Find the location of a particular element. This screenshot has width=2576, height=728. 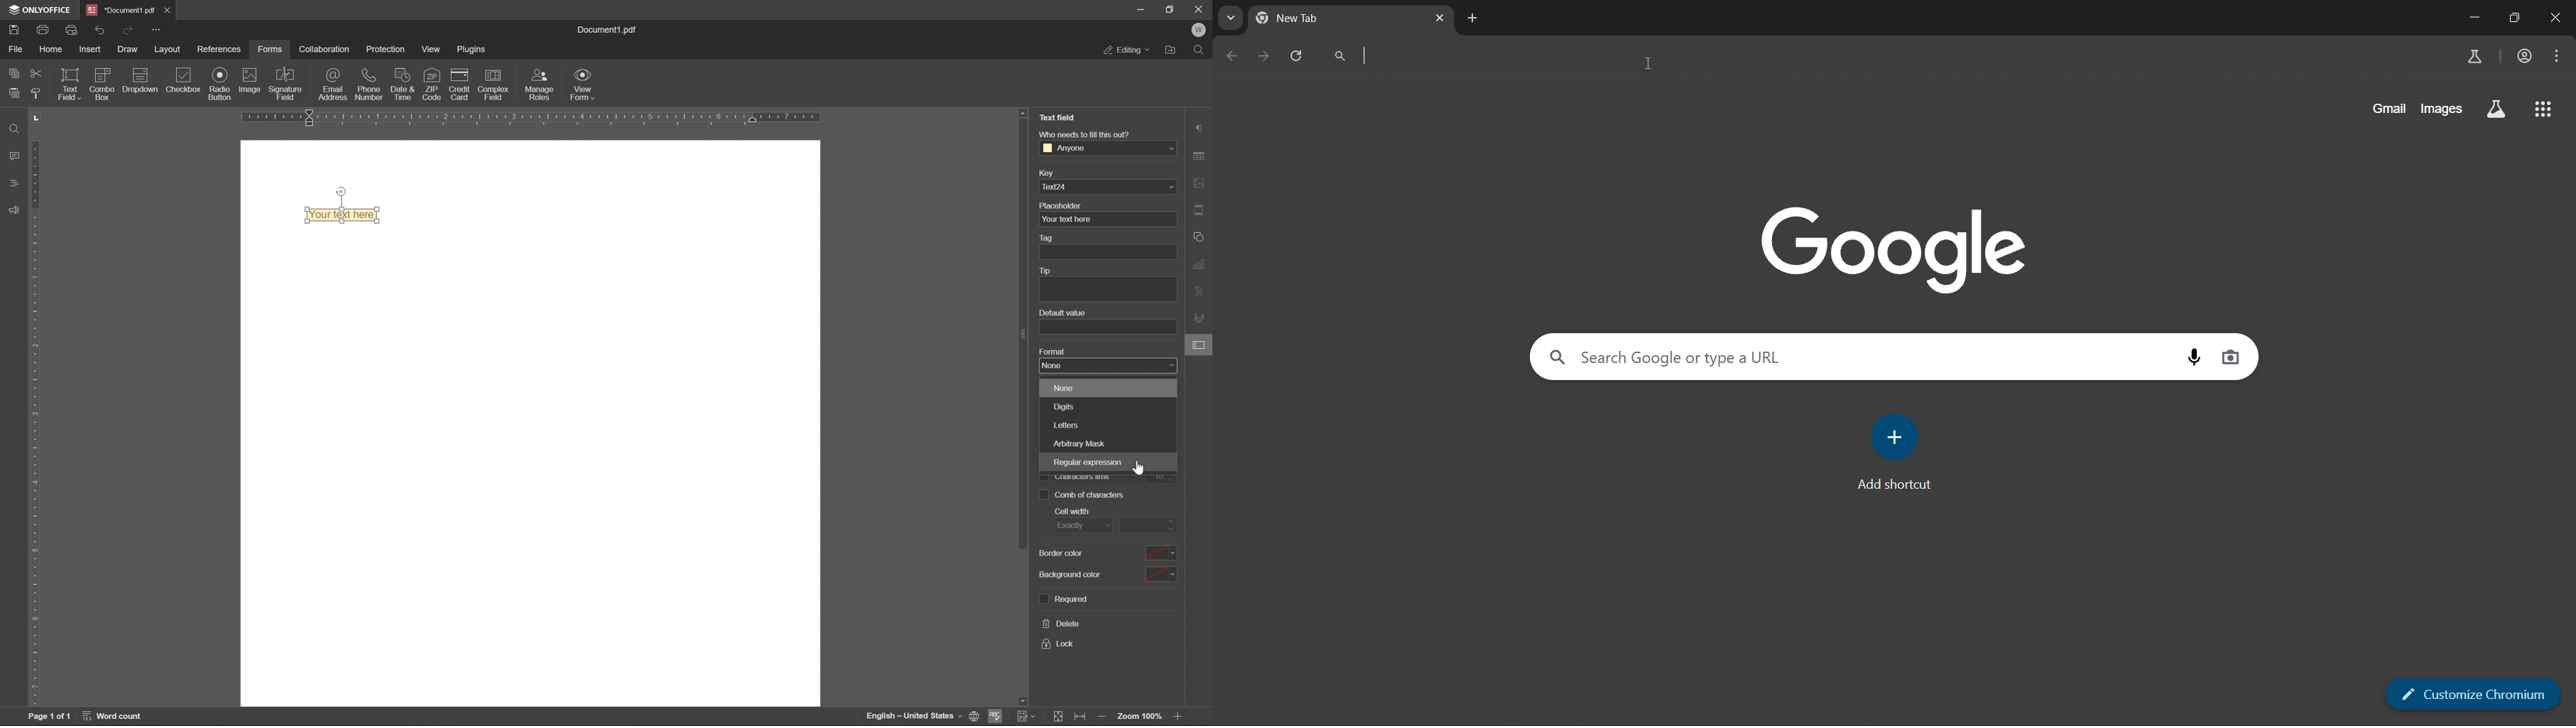

key is located at coordinates (1046, 174).